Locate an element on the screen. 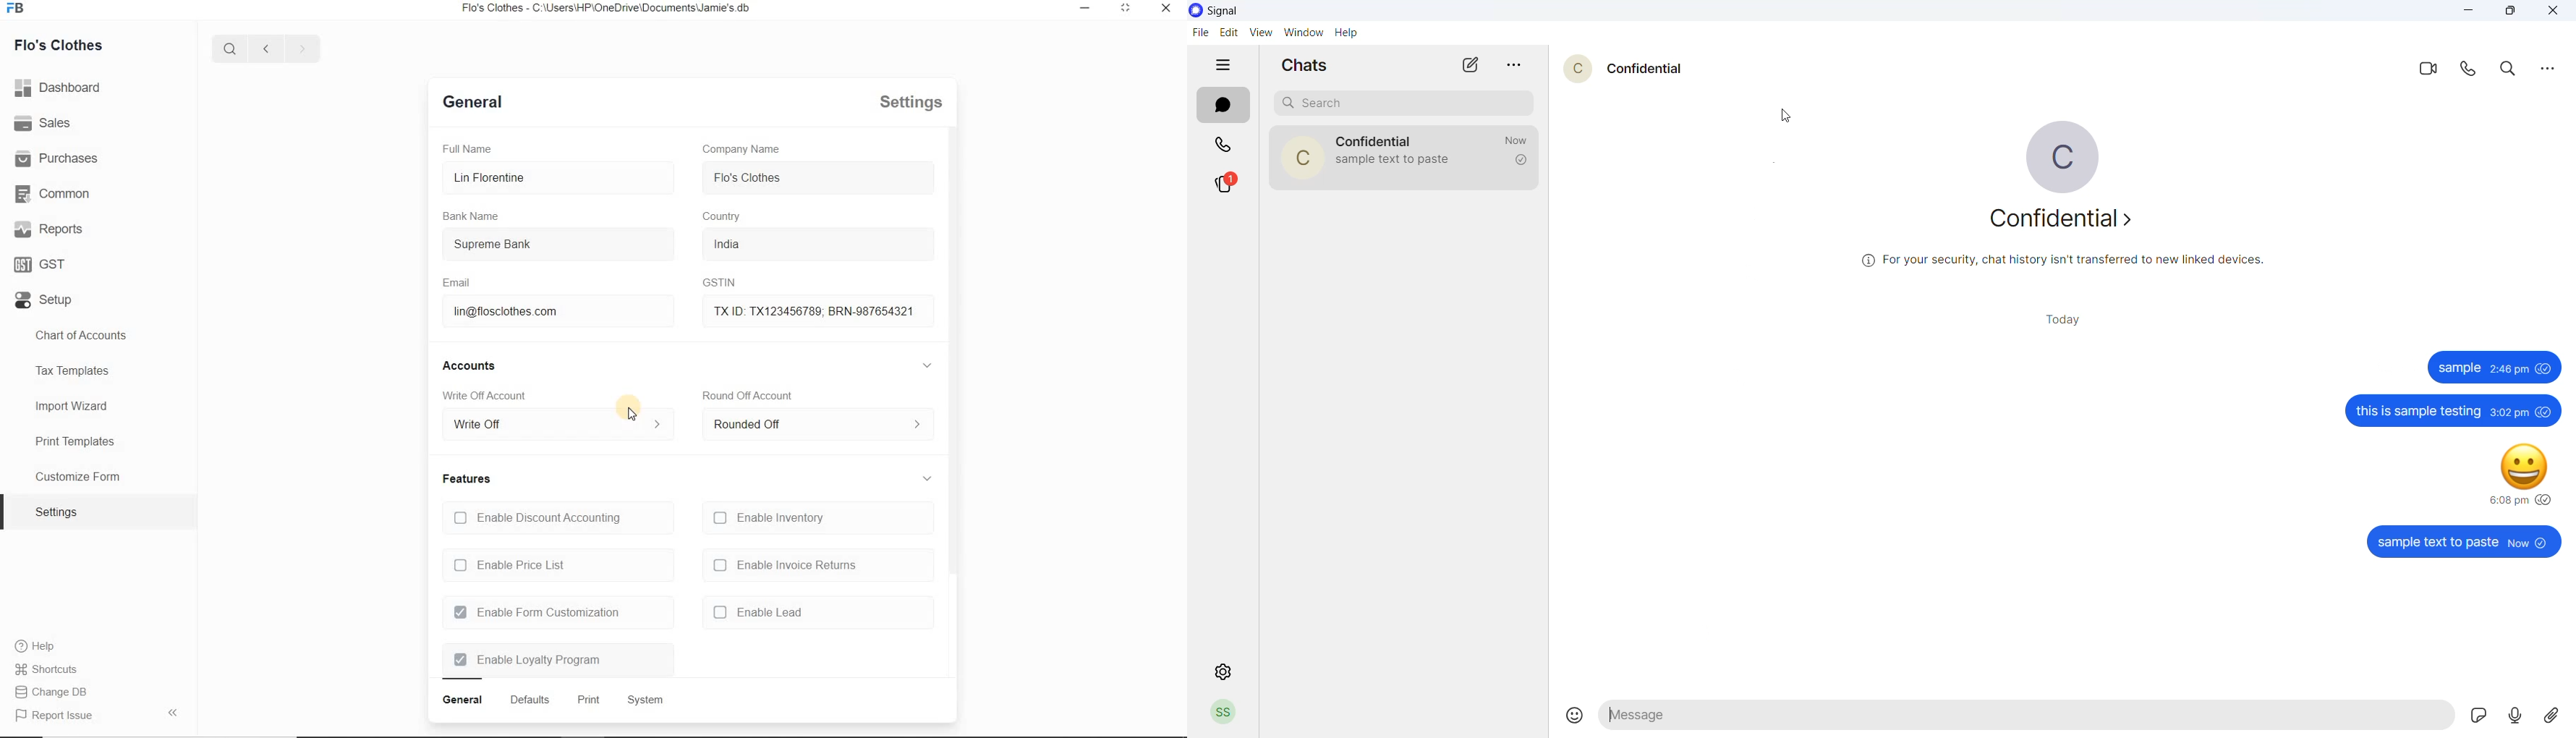 The width and height of the screenshot is (2576, 756). accounts is located at coordinates (474, 365).